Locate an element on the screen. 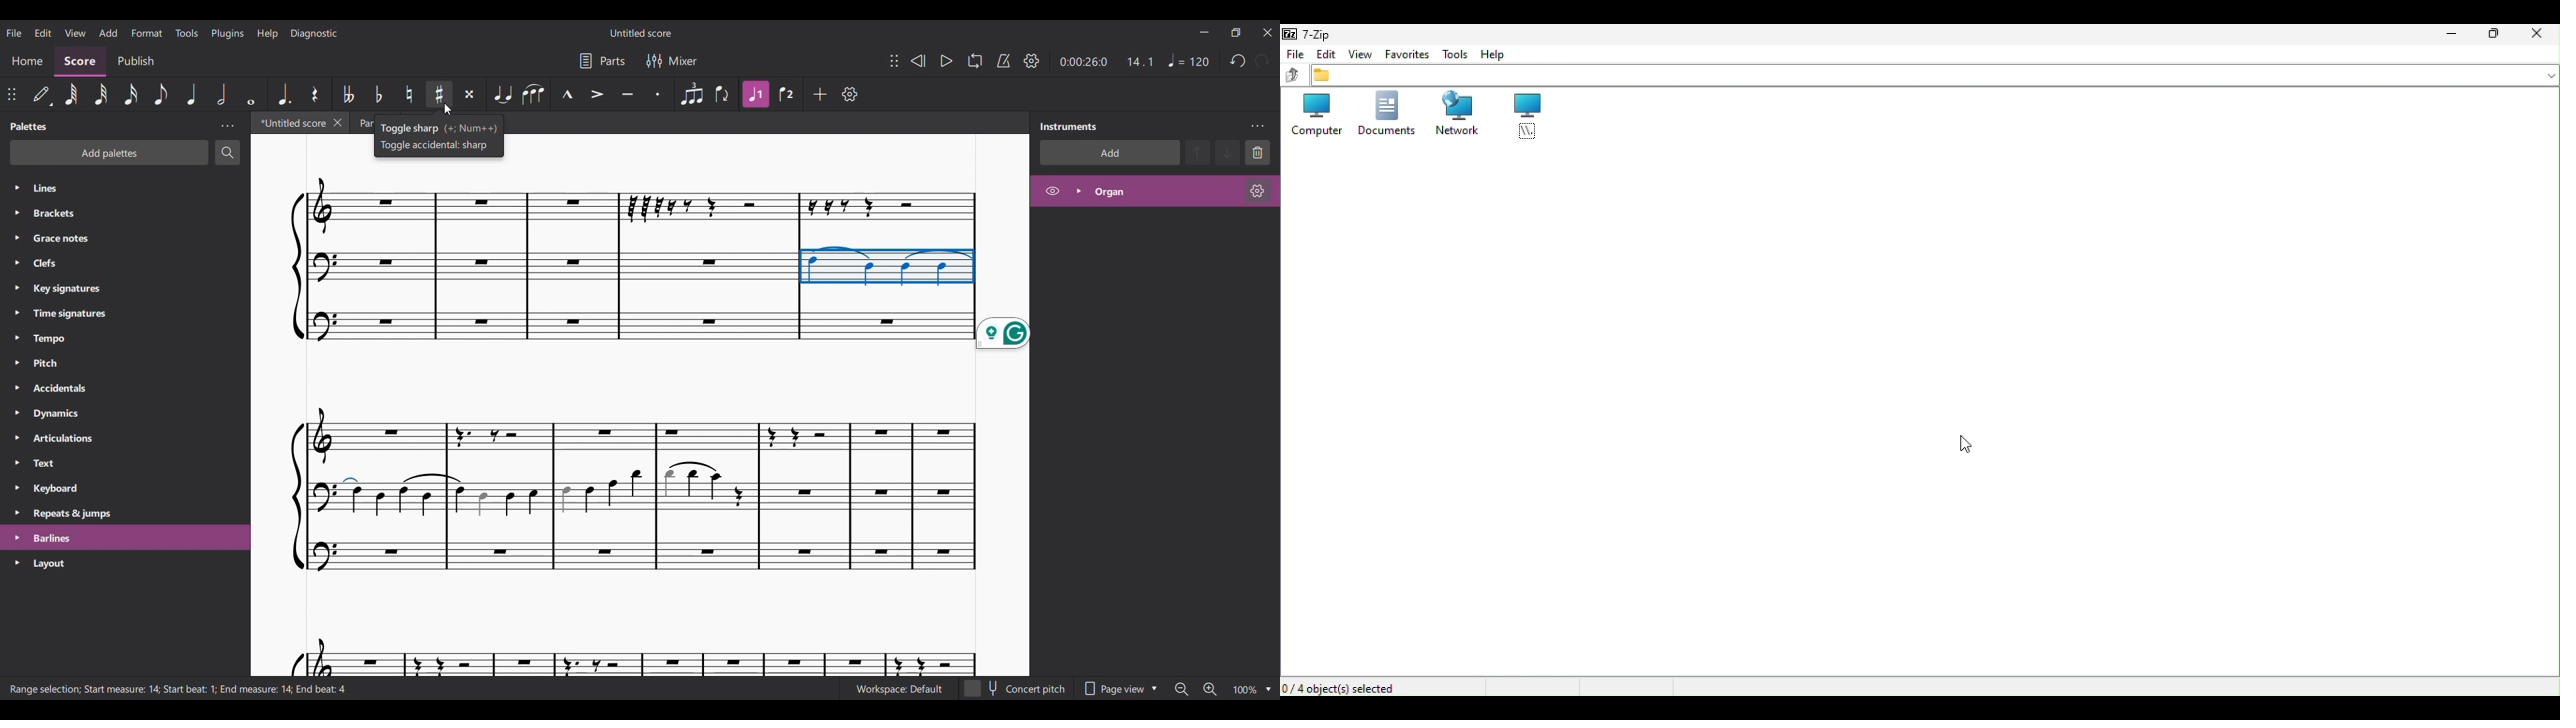 This screenshot has width=2576, height=728. Zoom out is located at coordinates (1181, 689).